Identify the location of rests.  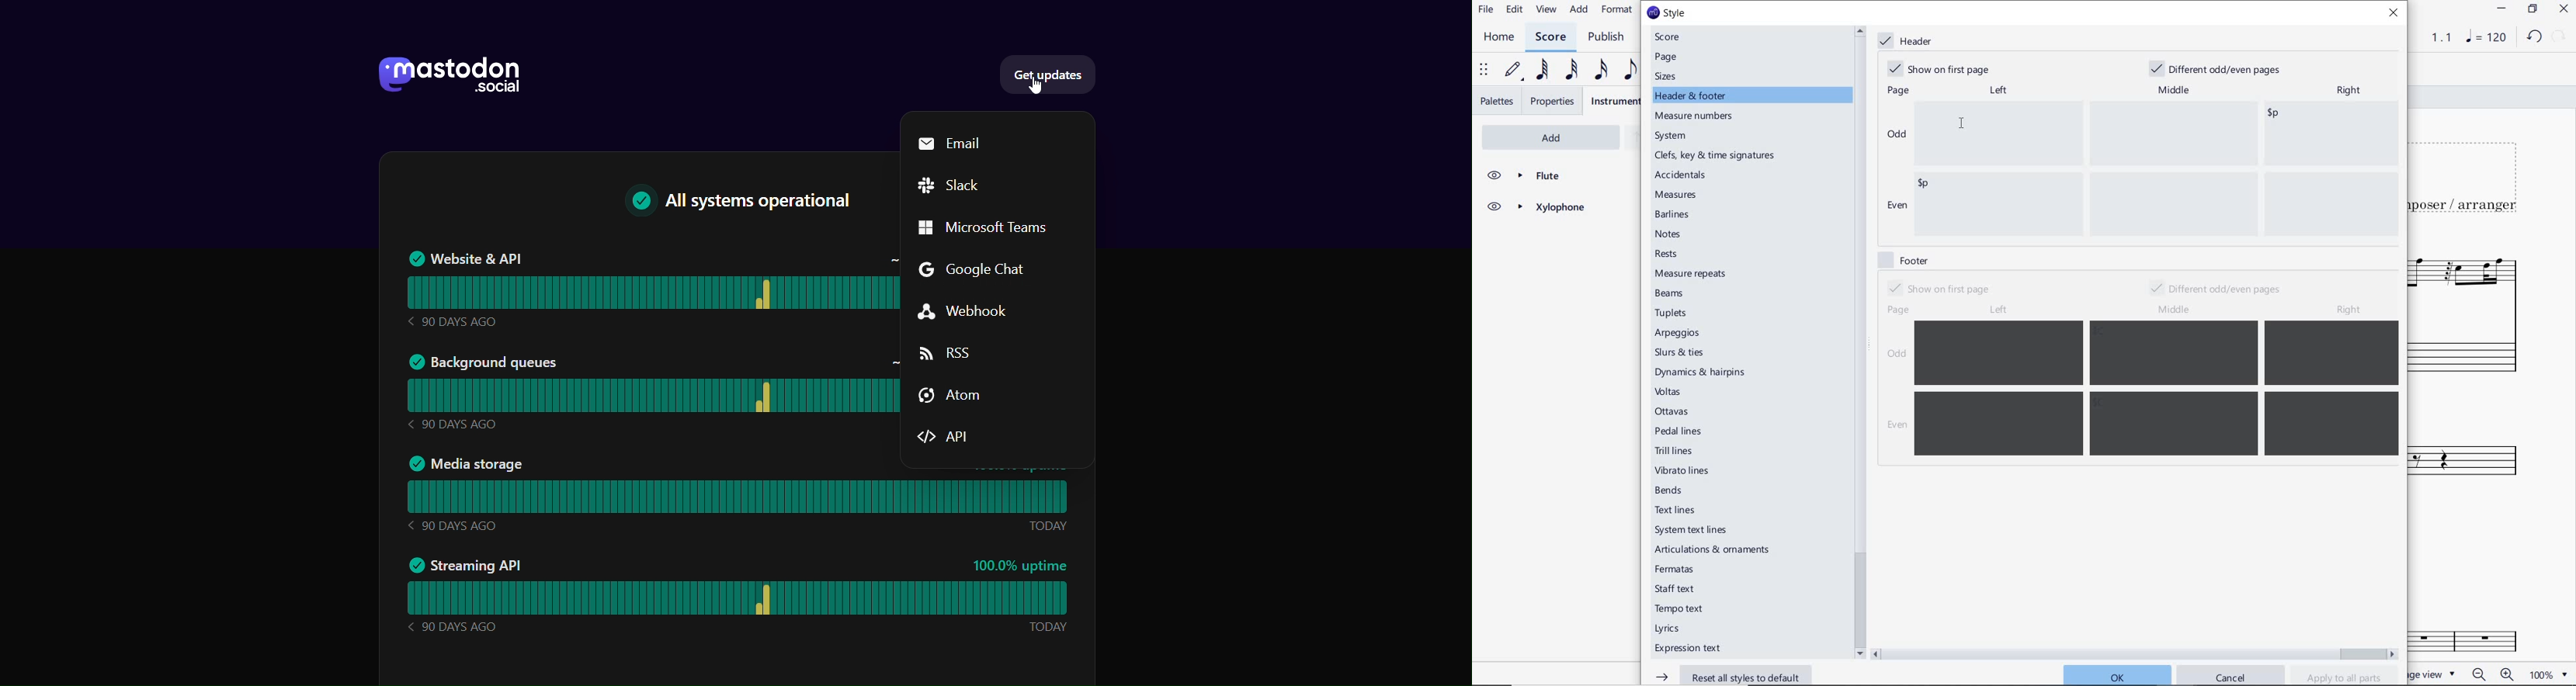
(1678, 254).